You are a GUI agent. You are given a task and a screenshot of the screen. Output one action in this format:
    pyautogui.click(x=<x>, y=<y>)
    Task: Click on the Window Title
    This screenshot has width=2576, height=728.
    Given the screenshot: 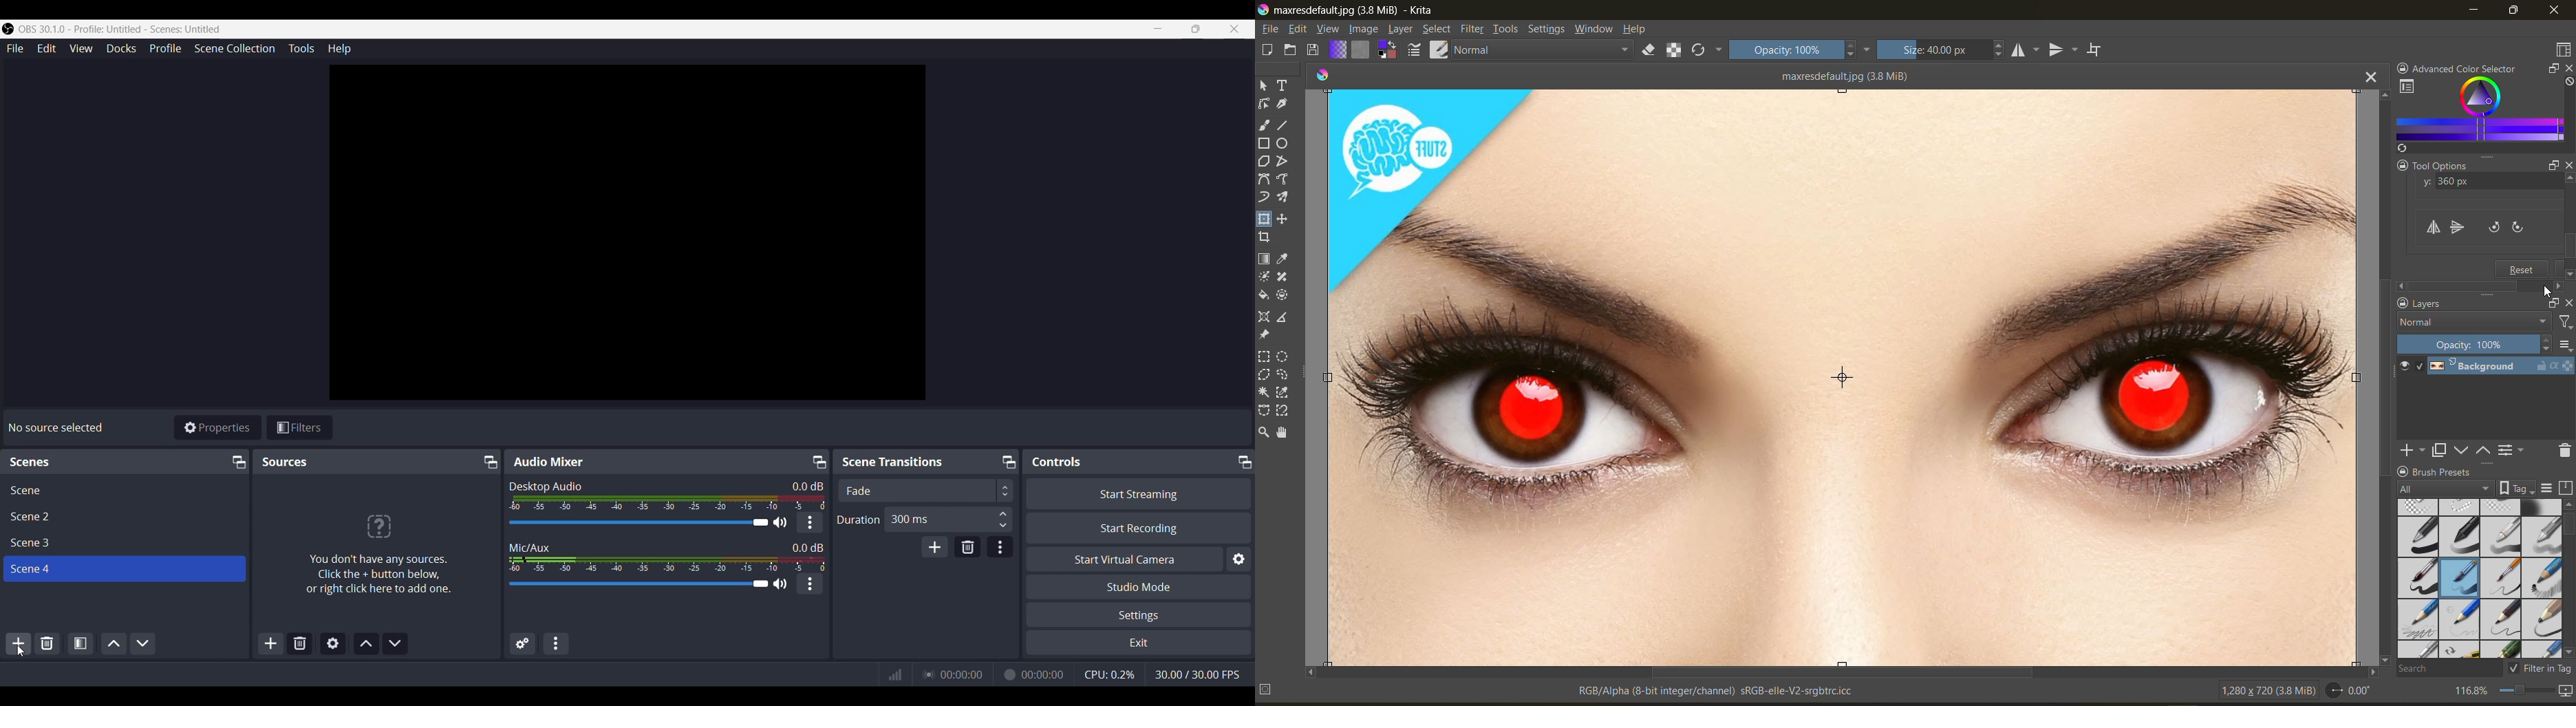 What is the action you would take?
    pyautogui.click(x=112, y=29)
    